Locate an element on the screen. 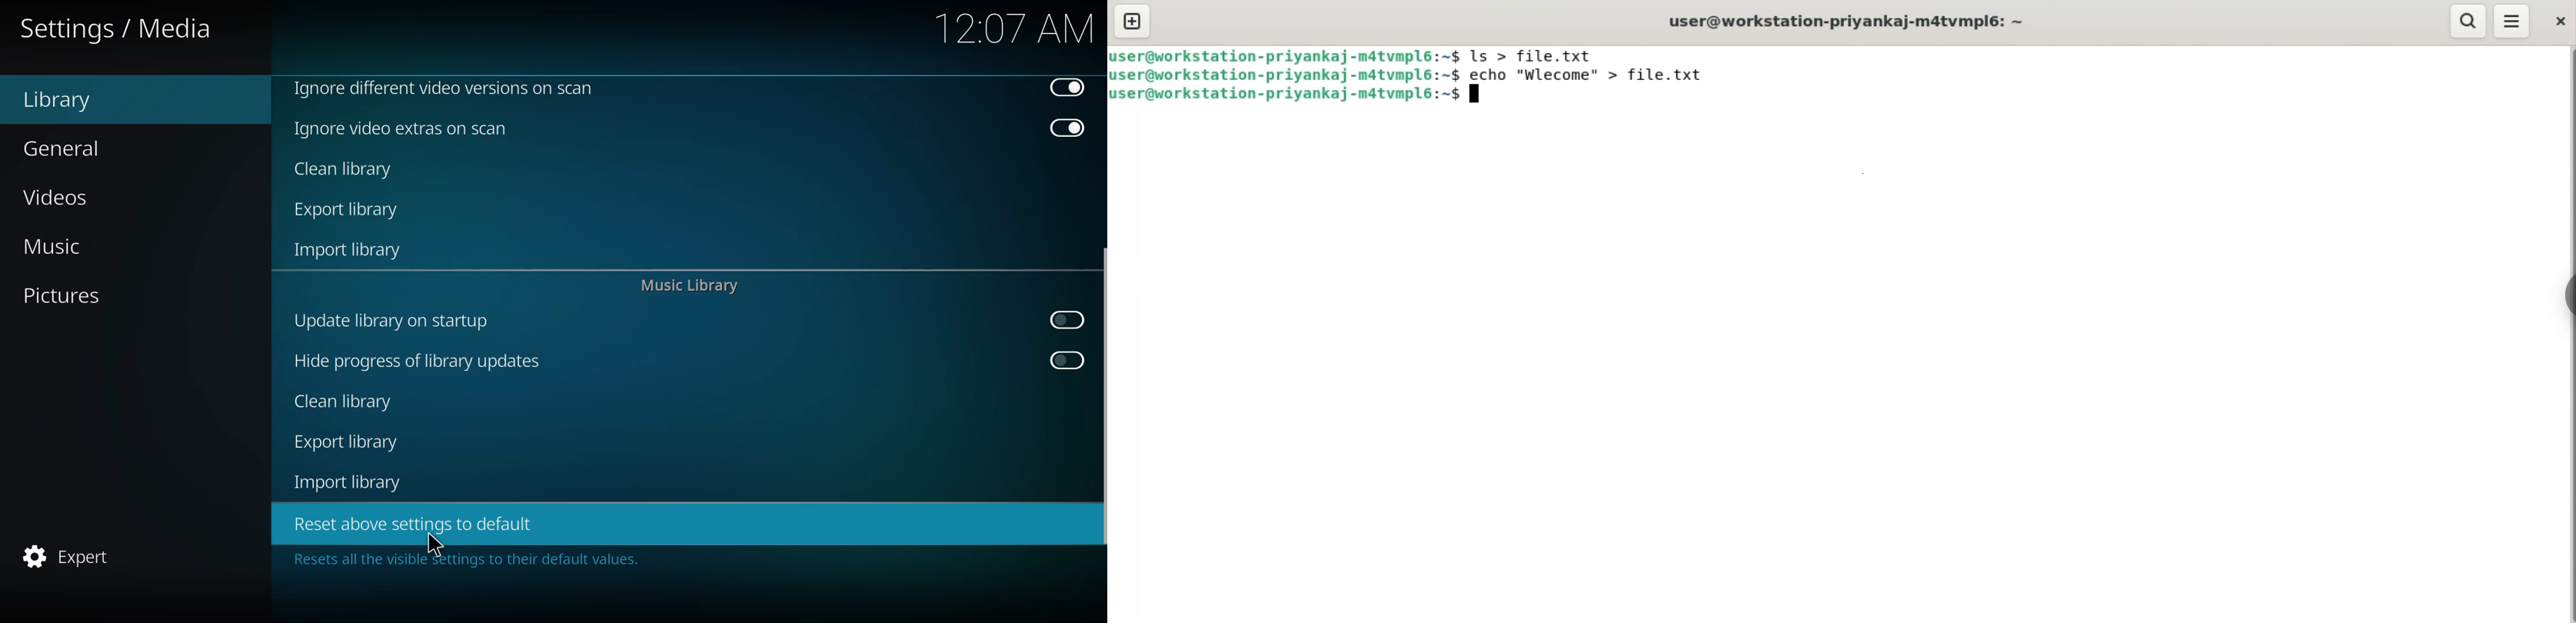 The image size is (2576, 644). clean is located at coordinates (345, 170).